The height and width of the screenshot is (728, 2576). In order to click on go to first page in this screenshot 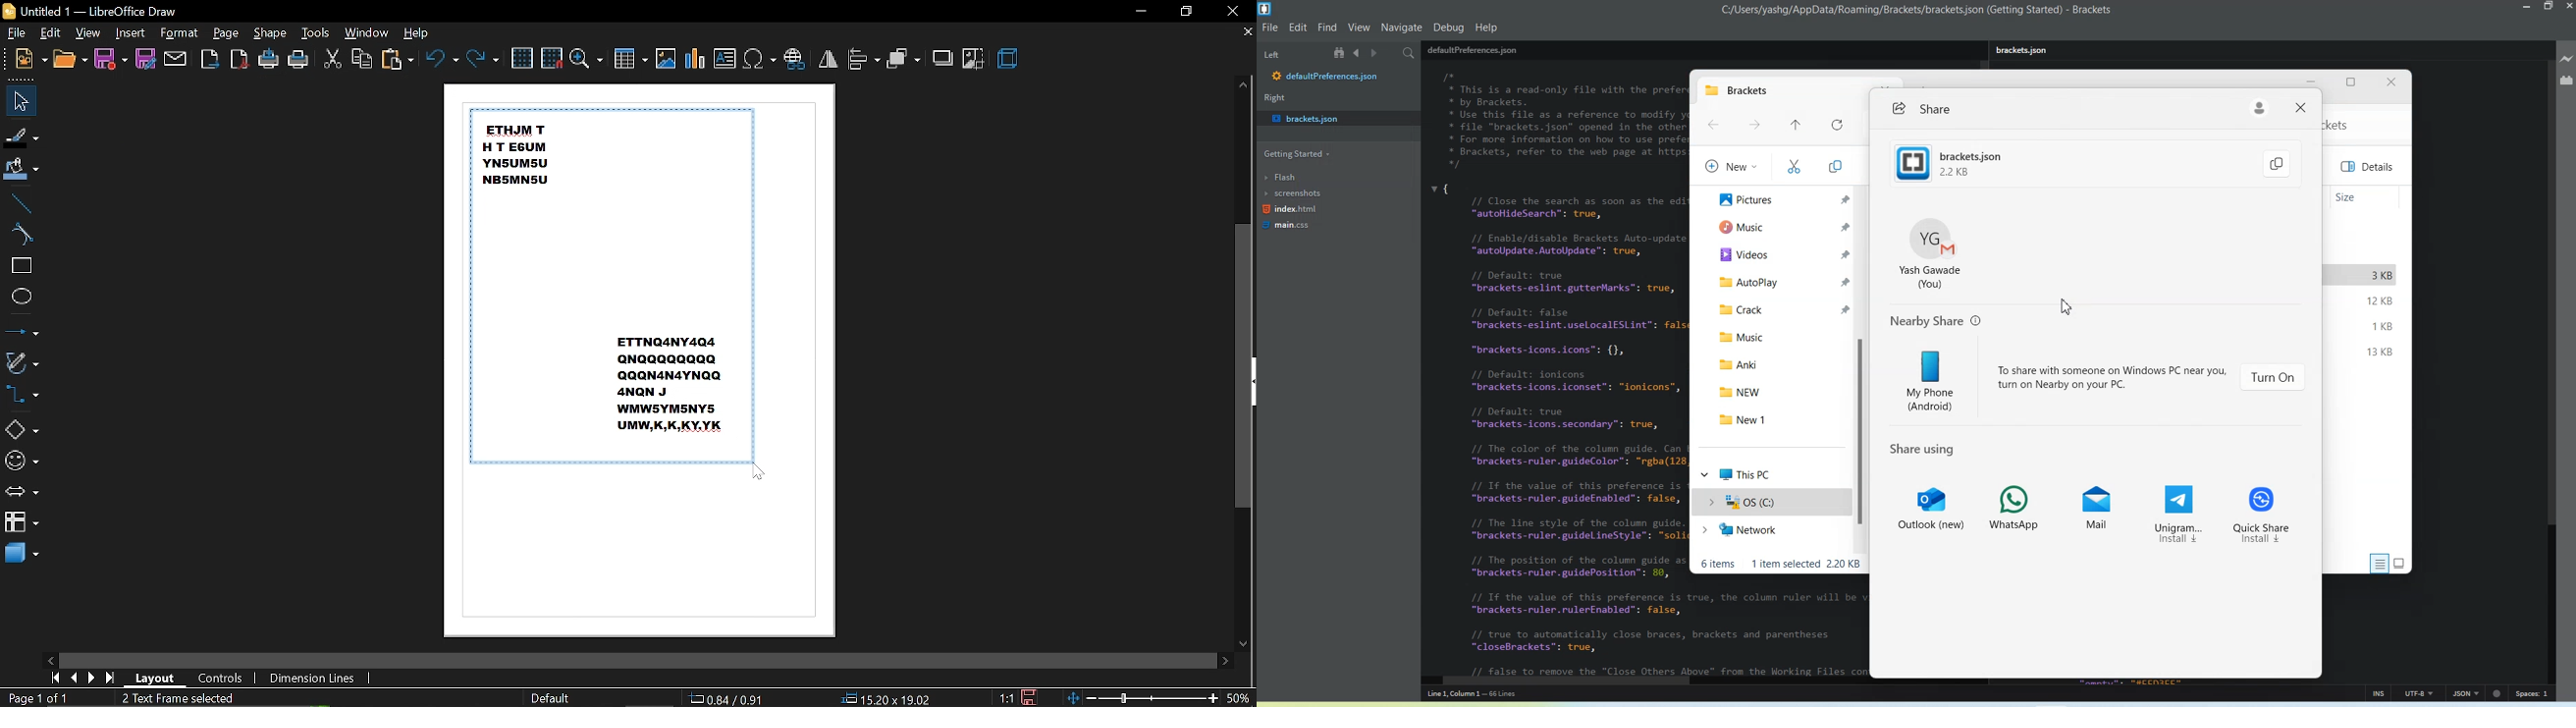, I will do `click(55, 679)`.